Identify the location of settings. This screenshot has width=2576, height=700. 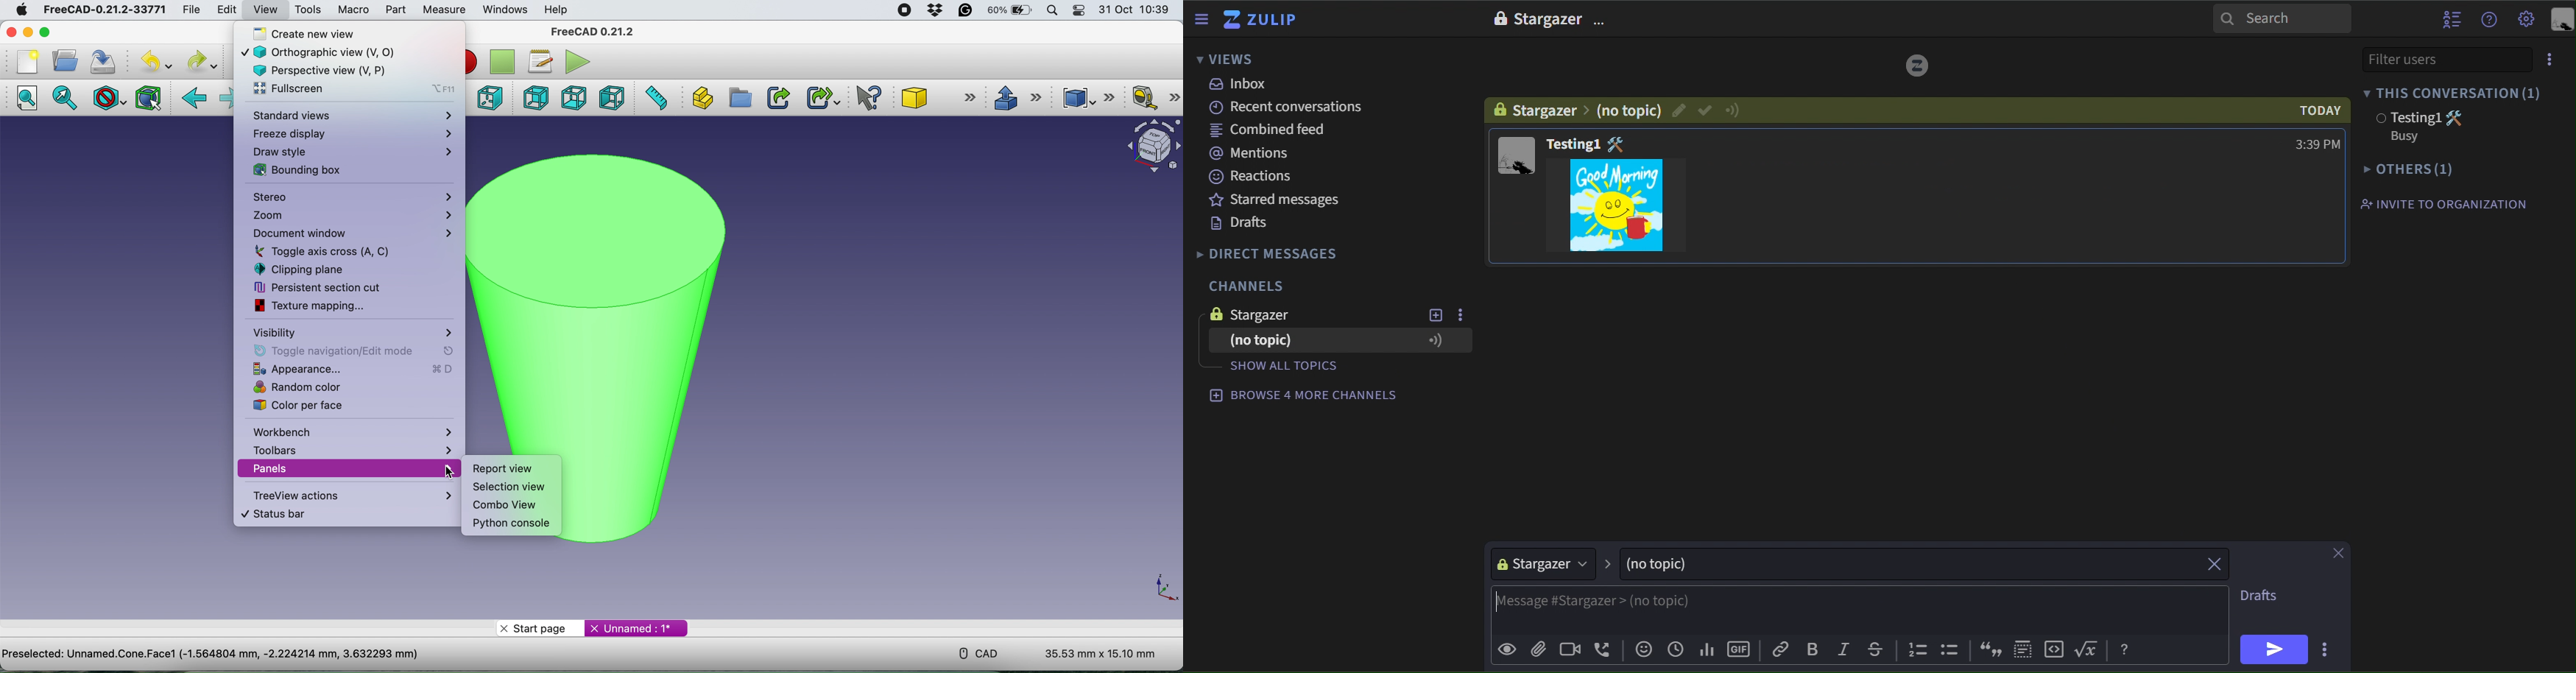
(2527, 21).